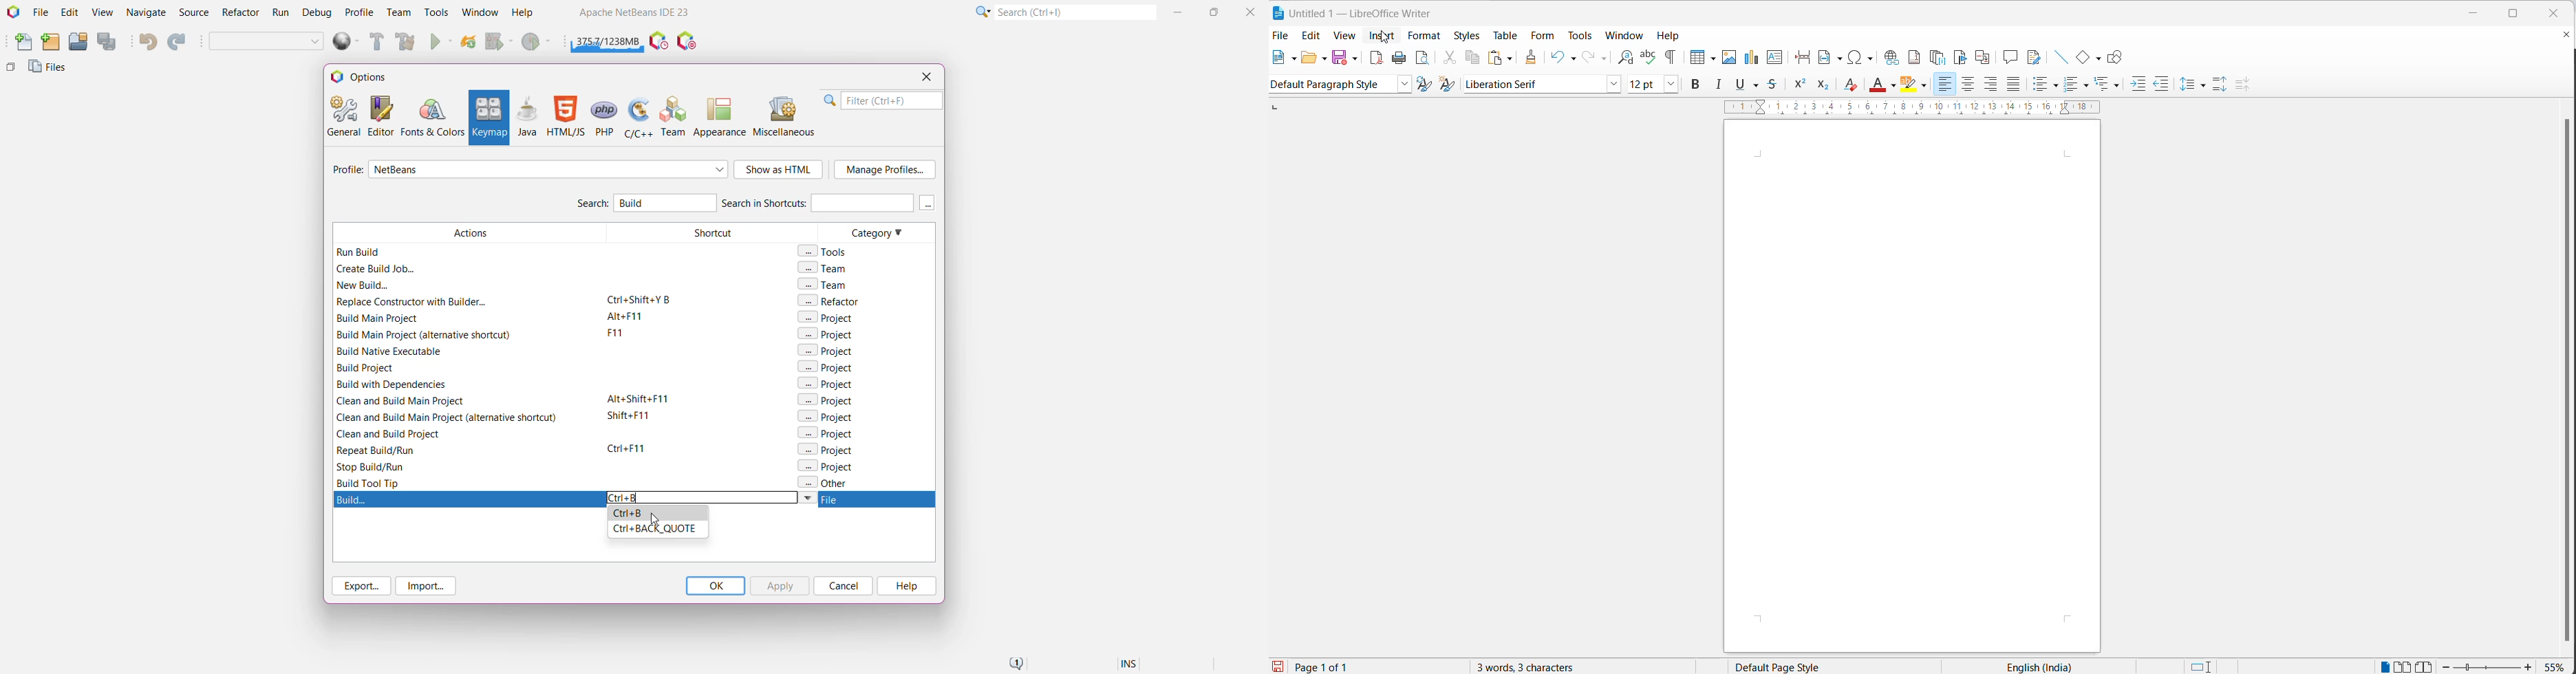 Image resolution: width=2576 pixels, height=700 pixels. What do you see at coordinates (1451, 60) in the screenshot?
I see `cut` at bounding box center [1451, 60].